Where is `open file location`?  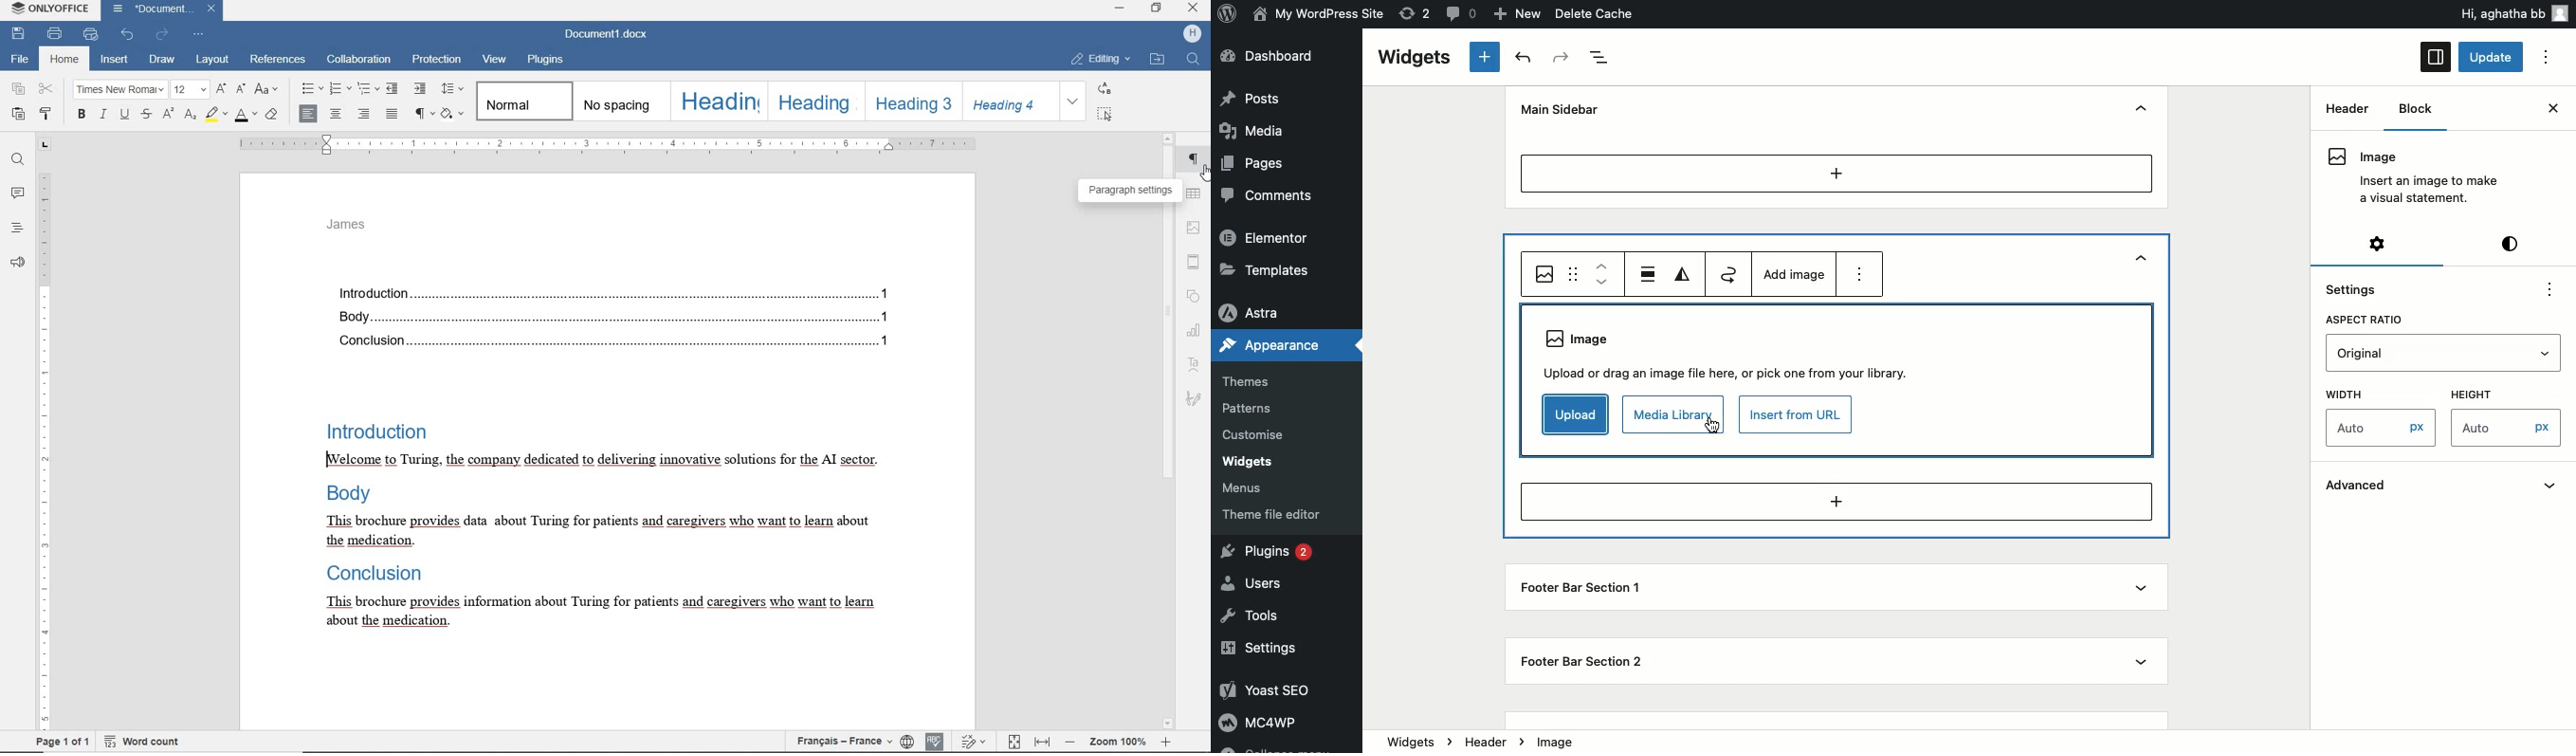 open file location is located at coordinates (1157, 61).